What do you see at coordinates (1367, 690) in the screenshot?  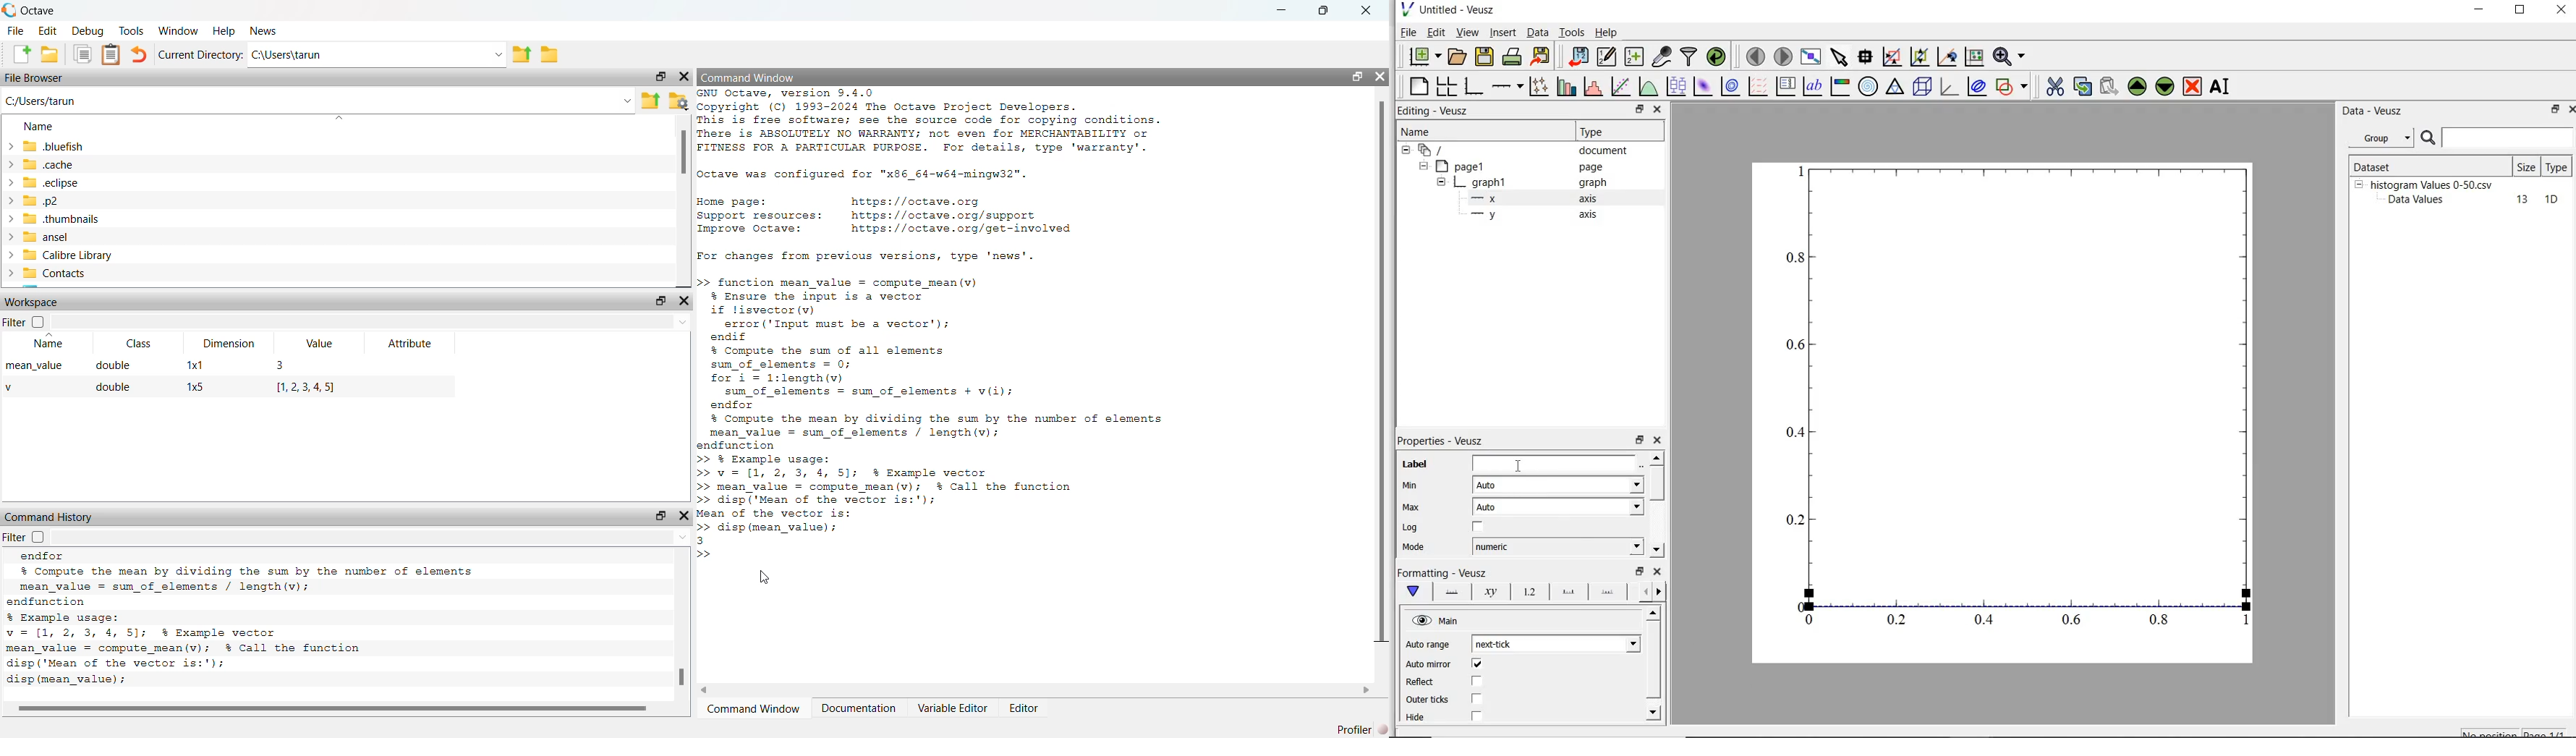 I see `scroll right` at bounding box center [1367, 690].